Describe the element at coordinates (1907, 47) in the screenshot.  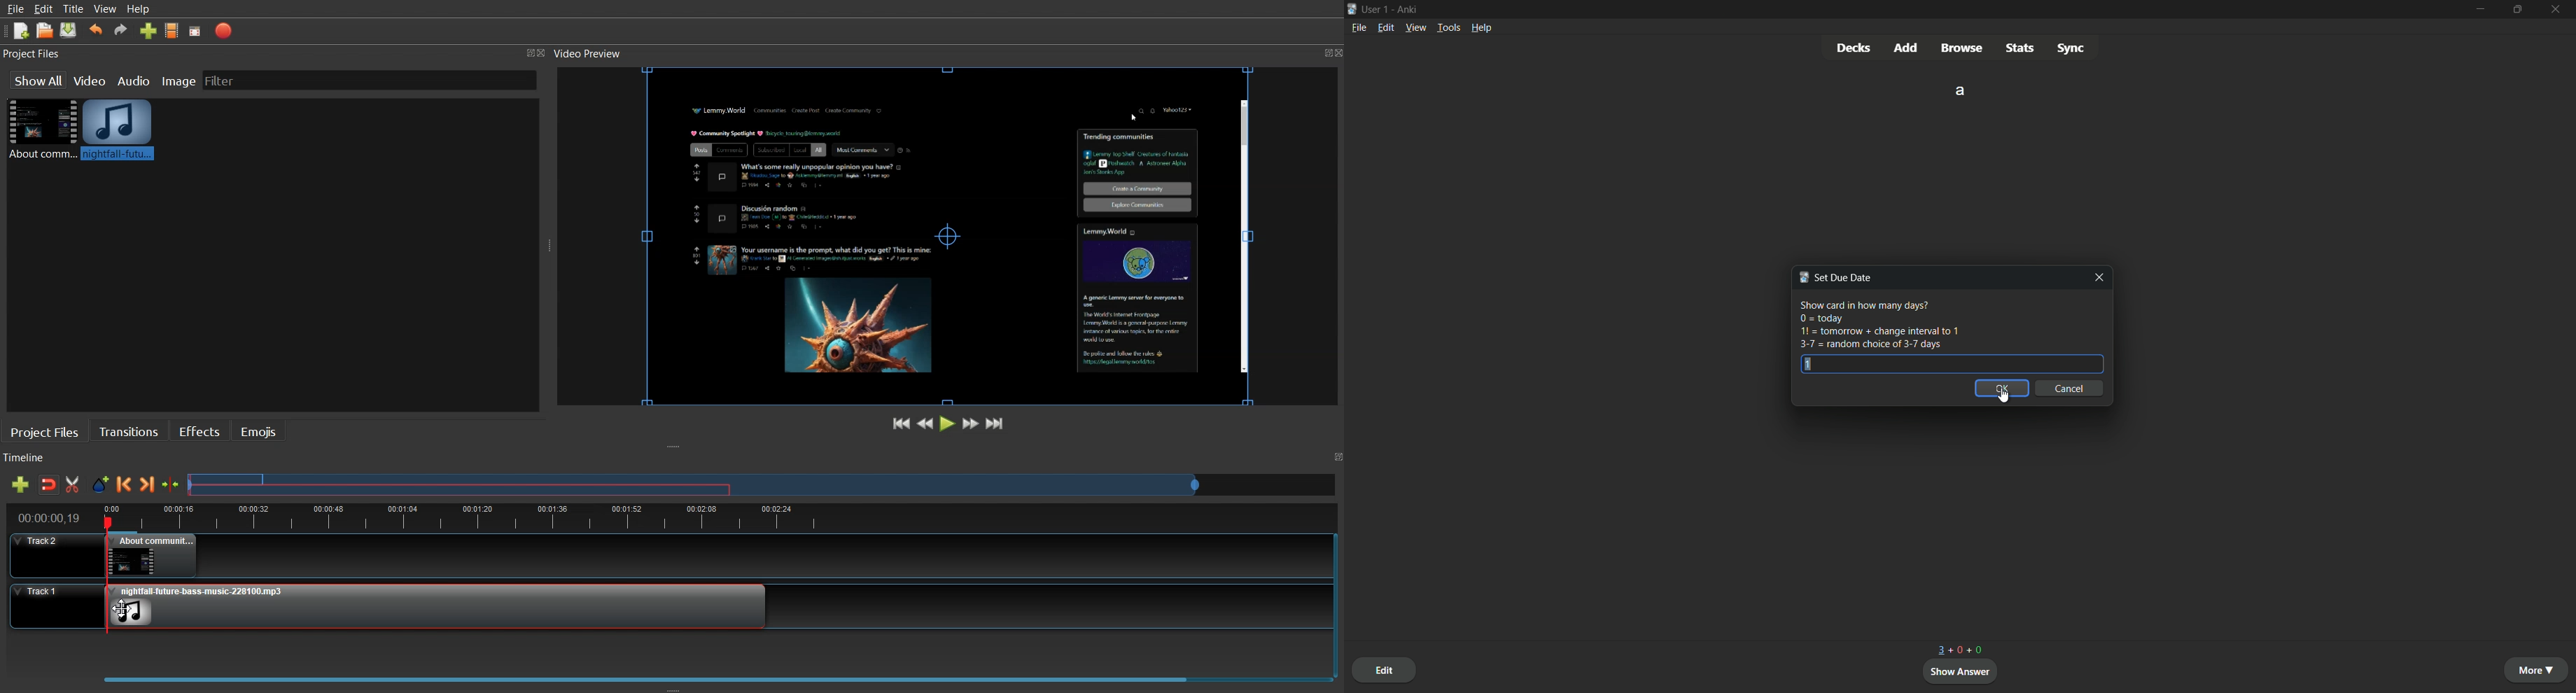
I see `add` at that location.